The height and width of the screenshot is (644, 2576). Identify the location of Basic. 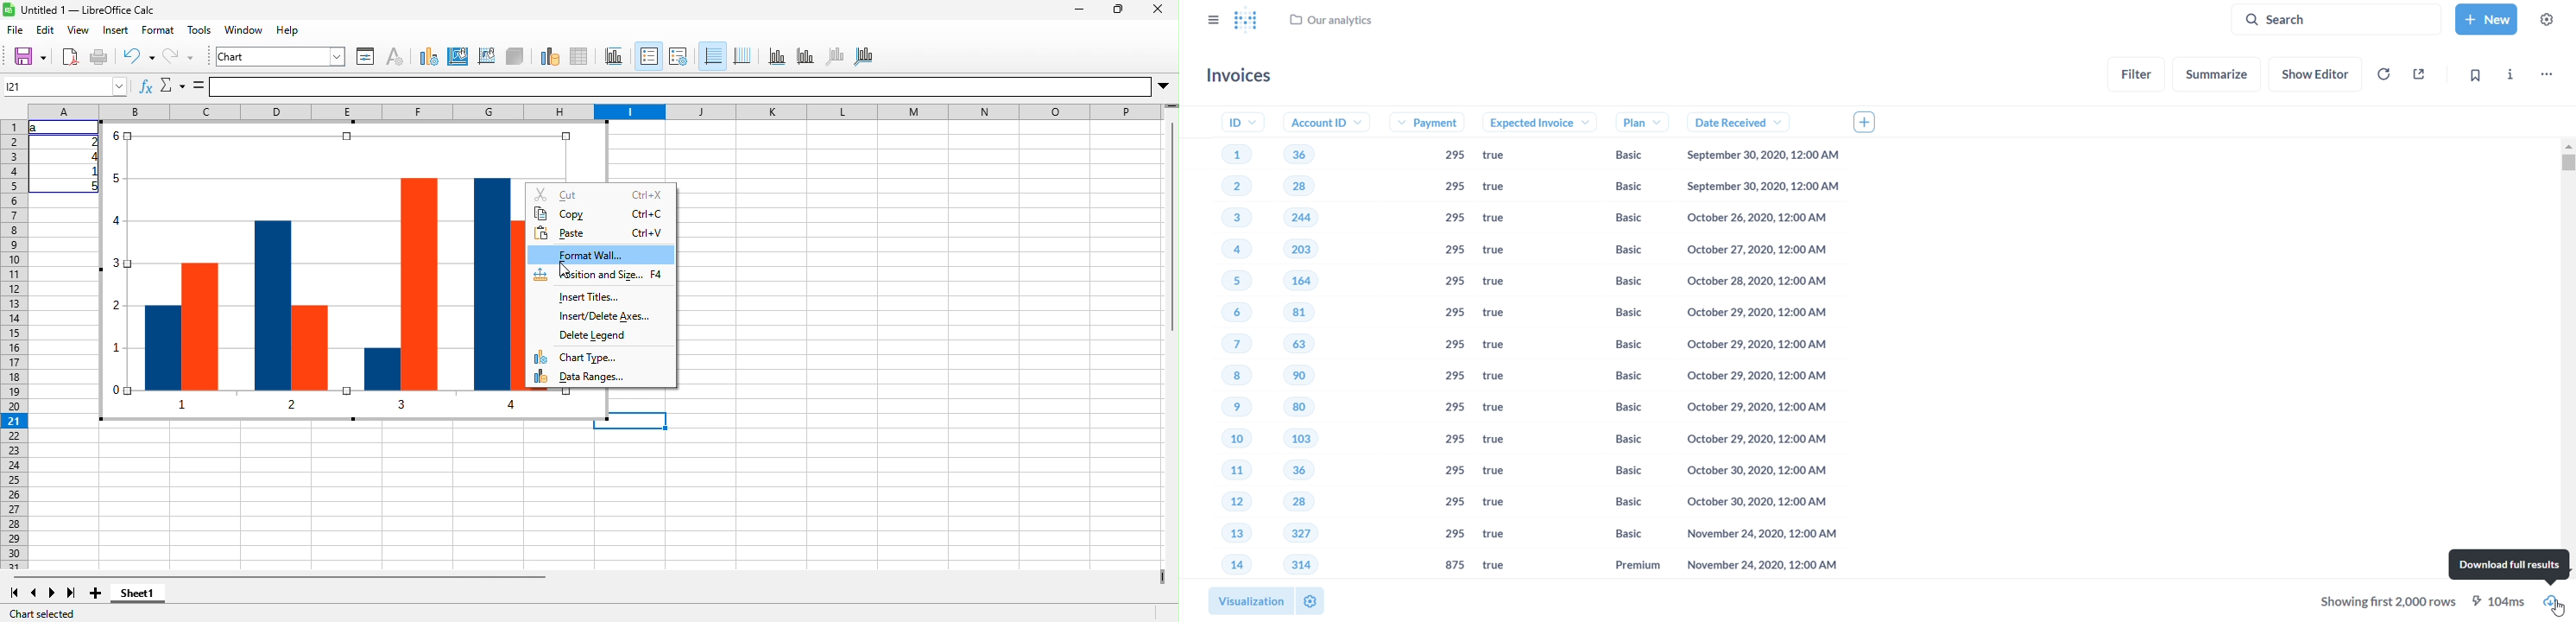
(1617, 438).